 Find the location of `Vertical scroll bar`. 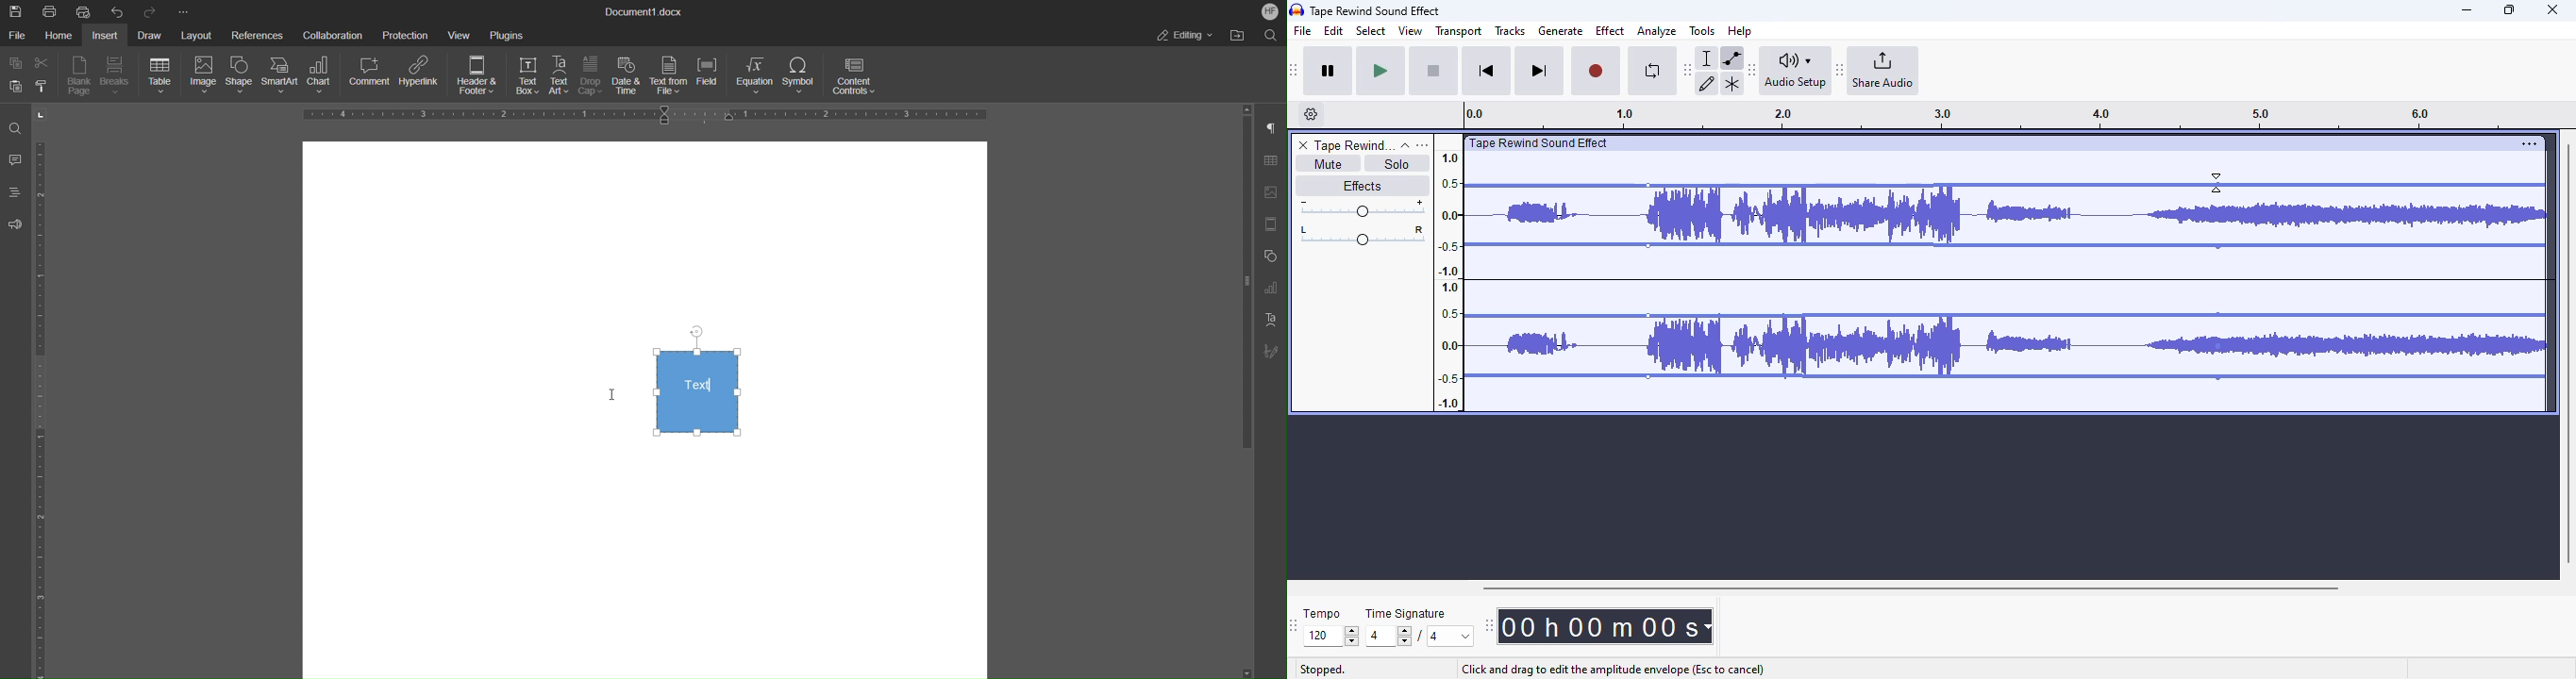

Vertical scroll bar is located at coordinates (1245, 287).